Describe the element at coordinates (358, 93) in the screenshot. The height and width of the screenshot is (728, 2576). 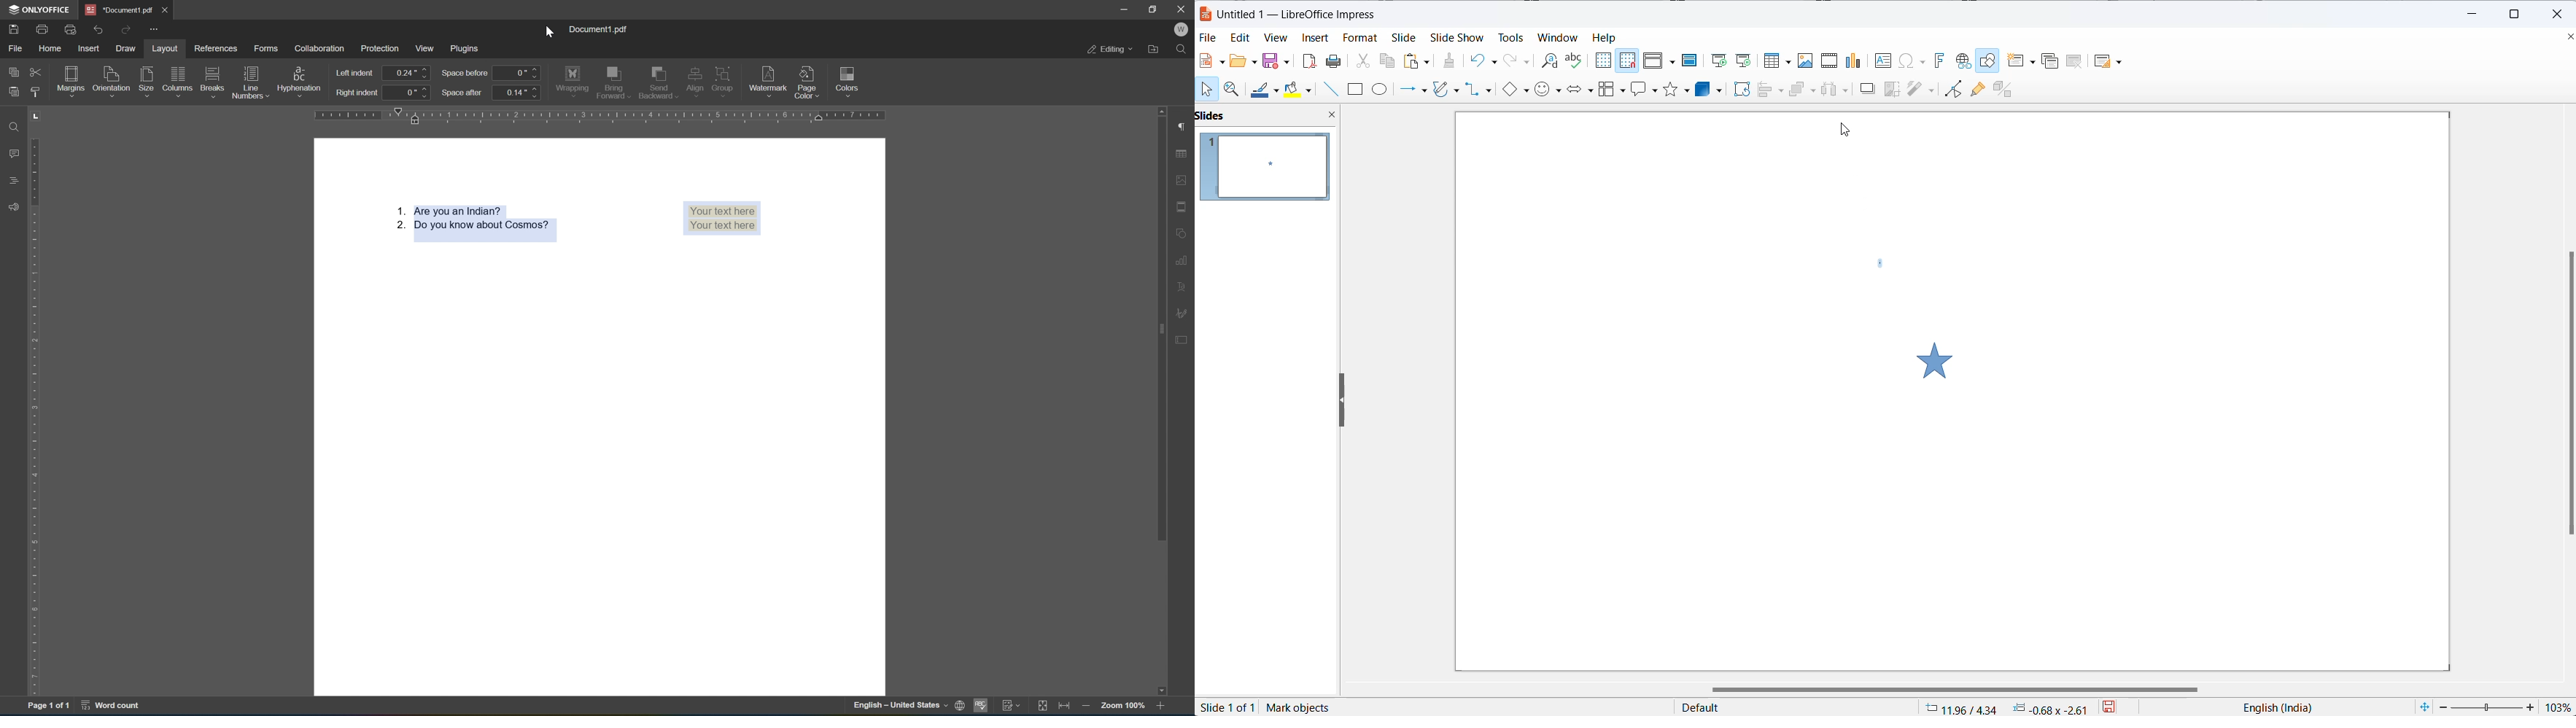
I see `right indent` at that location.